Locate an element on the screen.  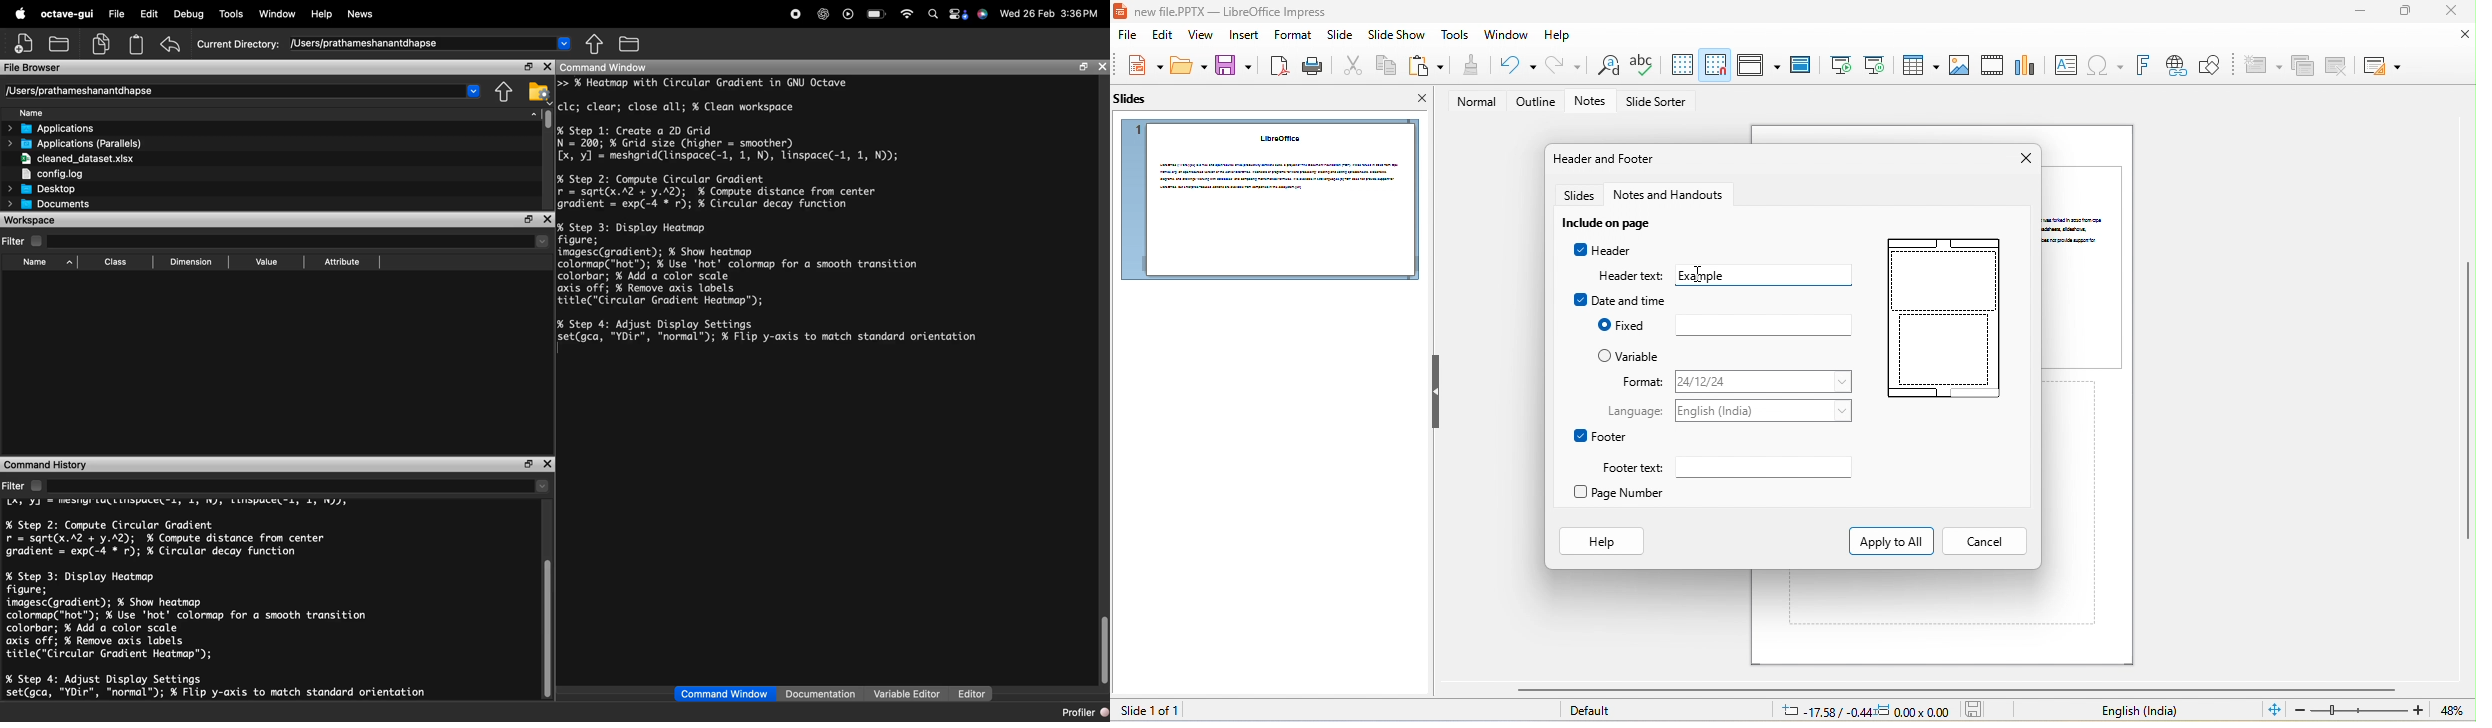
delete slide is located at coordinates (2337, 65).